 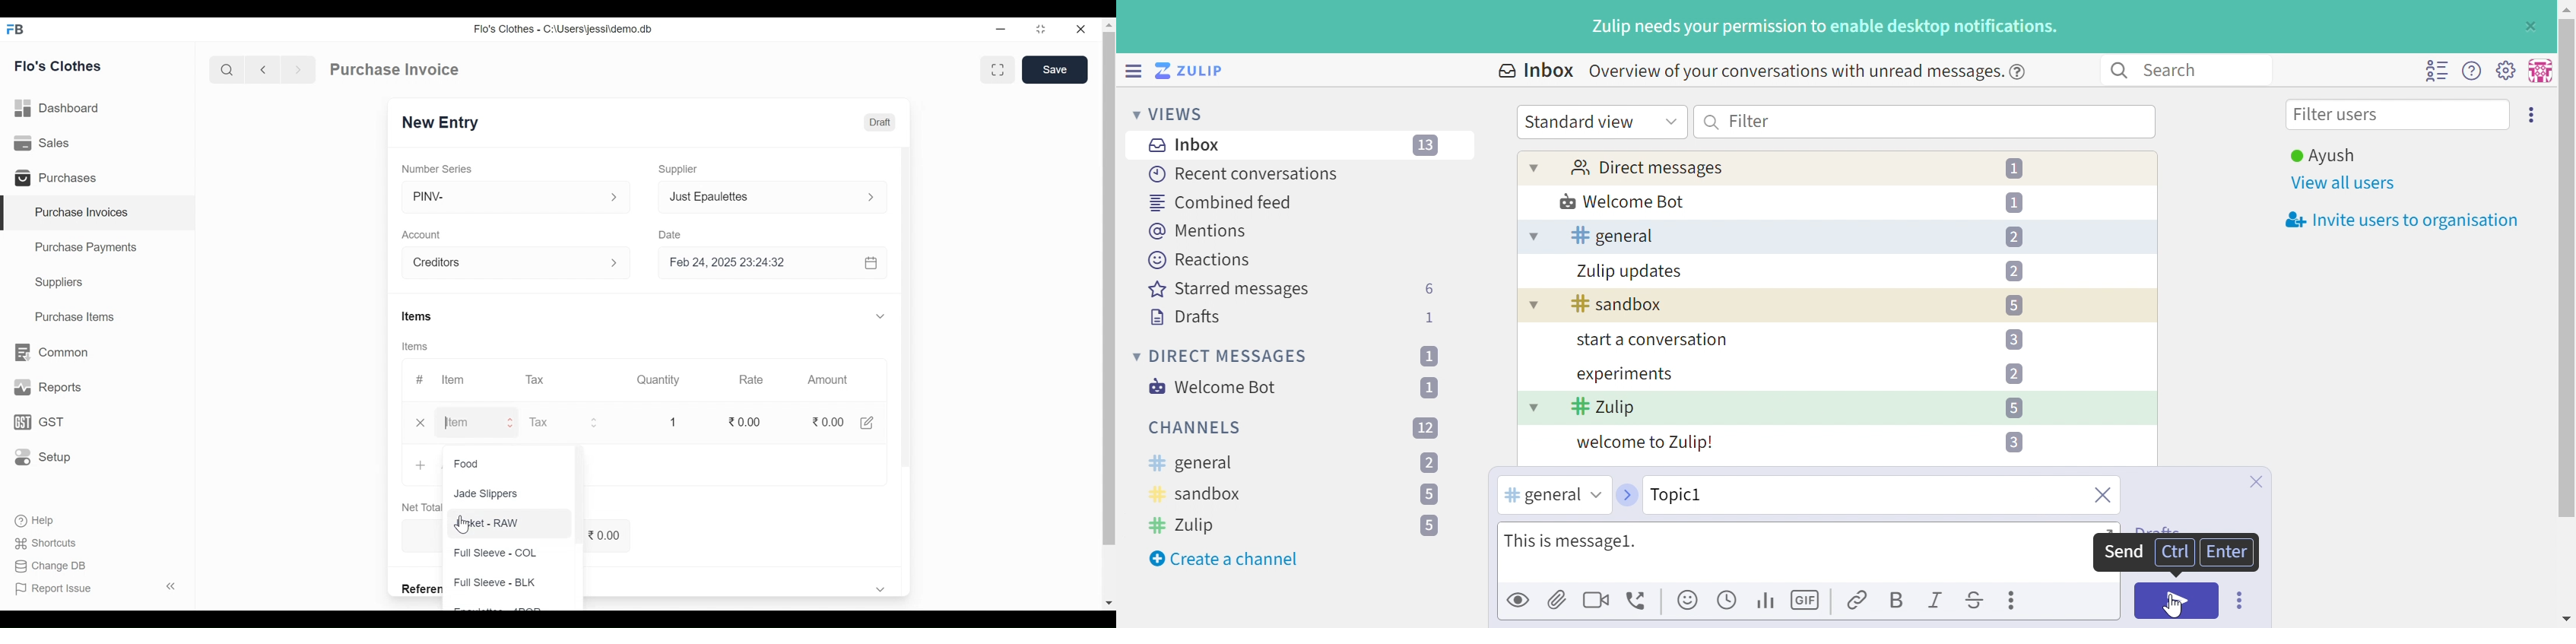 What do you see at coordinates (458, 379) in the screenshot?
I see `Item` at bounding box center [458, 379].